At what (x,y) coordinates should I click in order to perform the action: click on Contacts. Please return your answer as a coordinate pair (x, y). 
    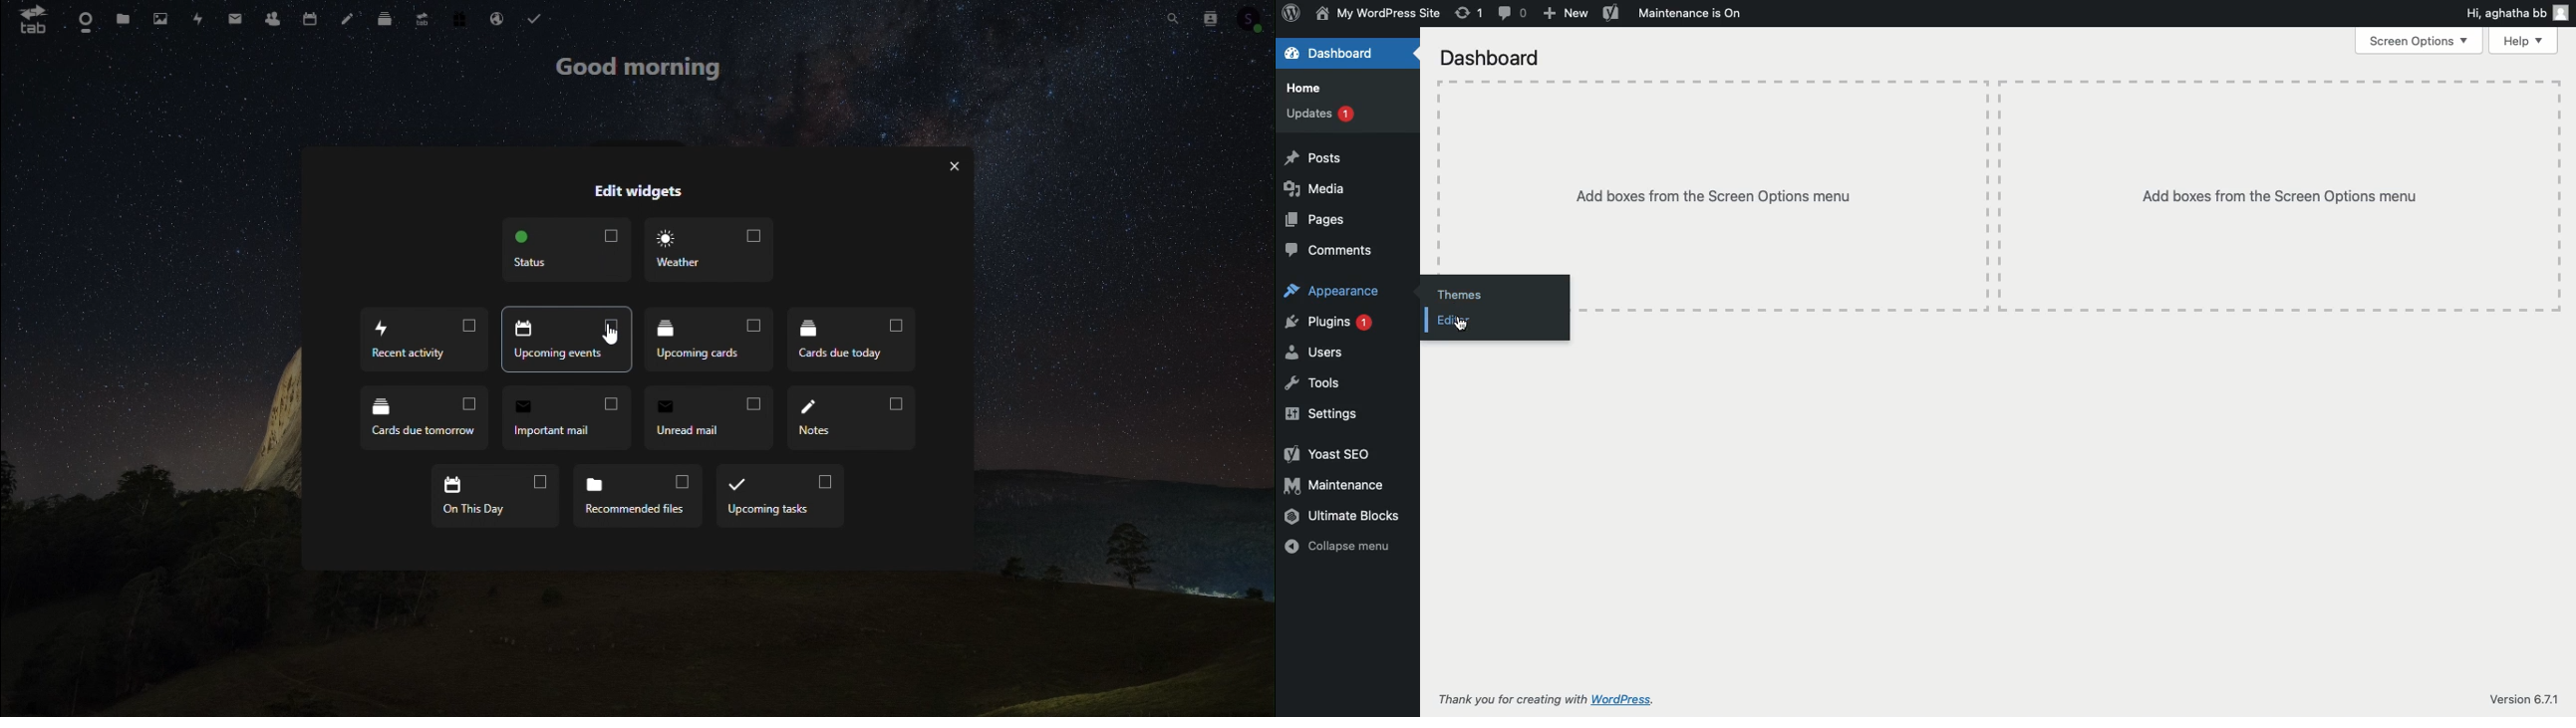
    Looking at the image, I should click on (1206, 17).